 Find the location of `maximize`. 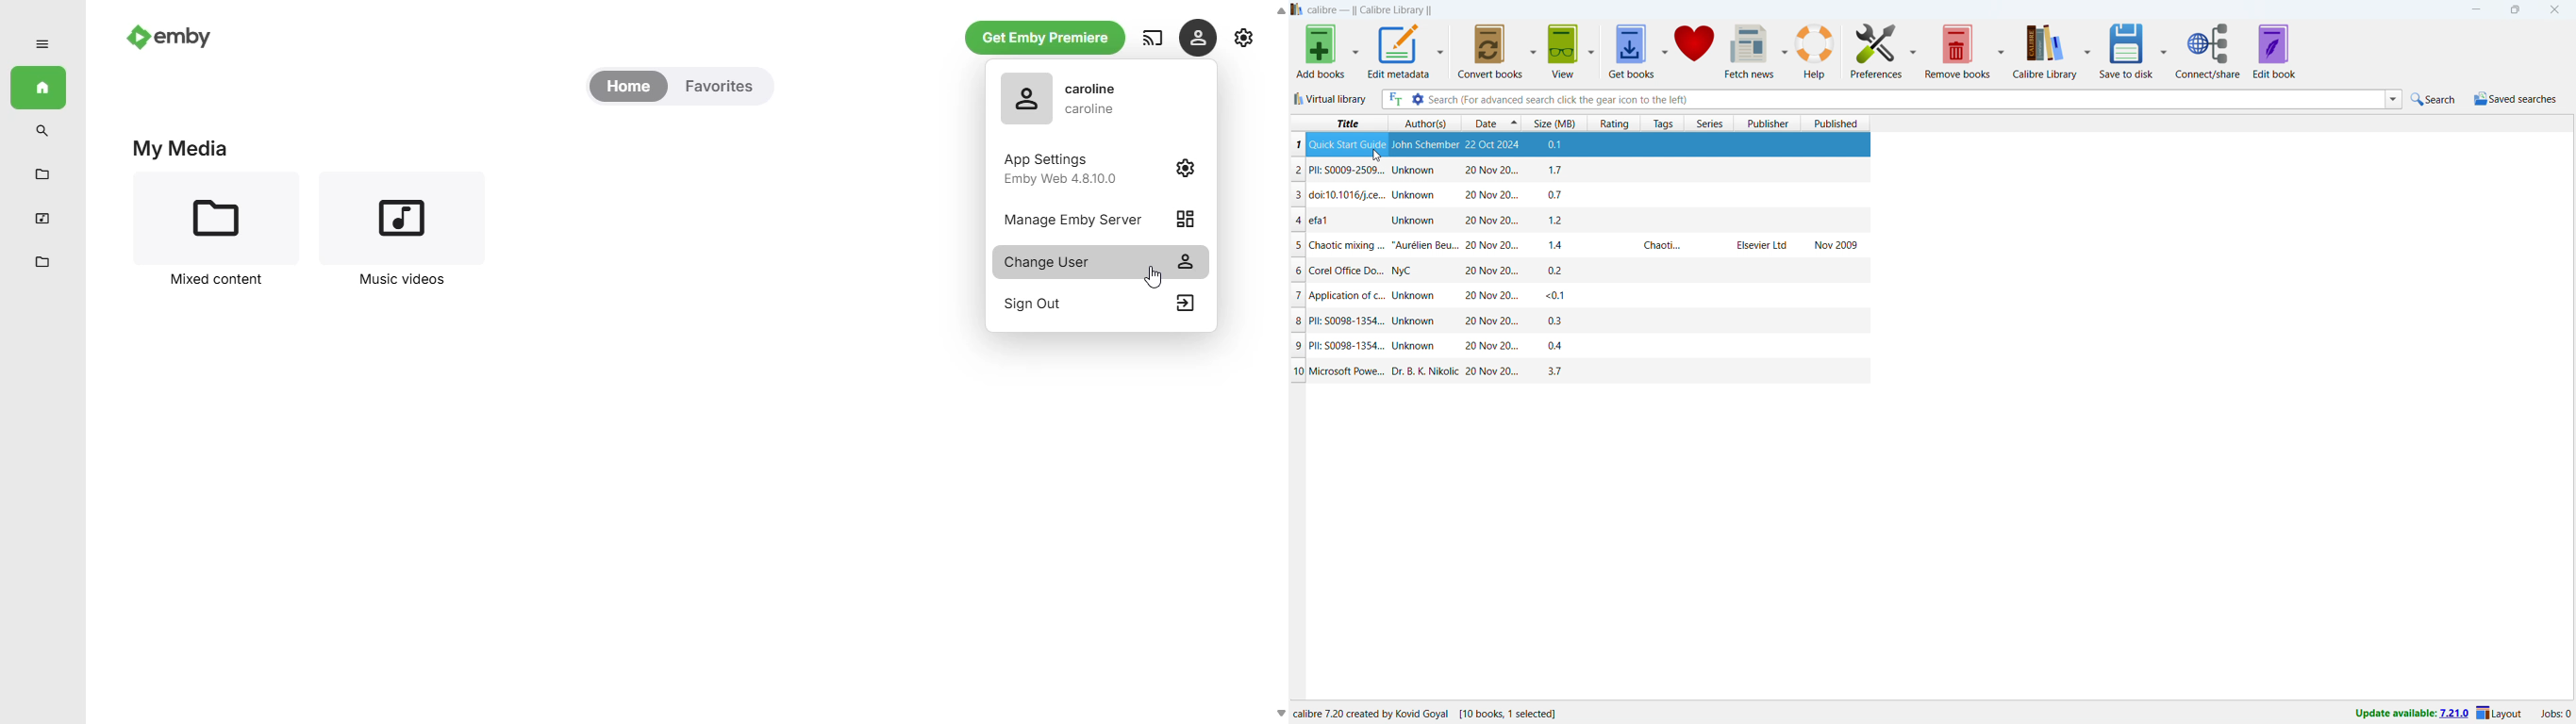

maximize is located at coordinates (2519, 9).